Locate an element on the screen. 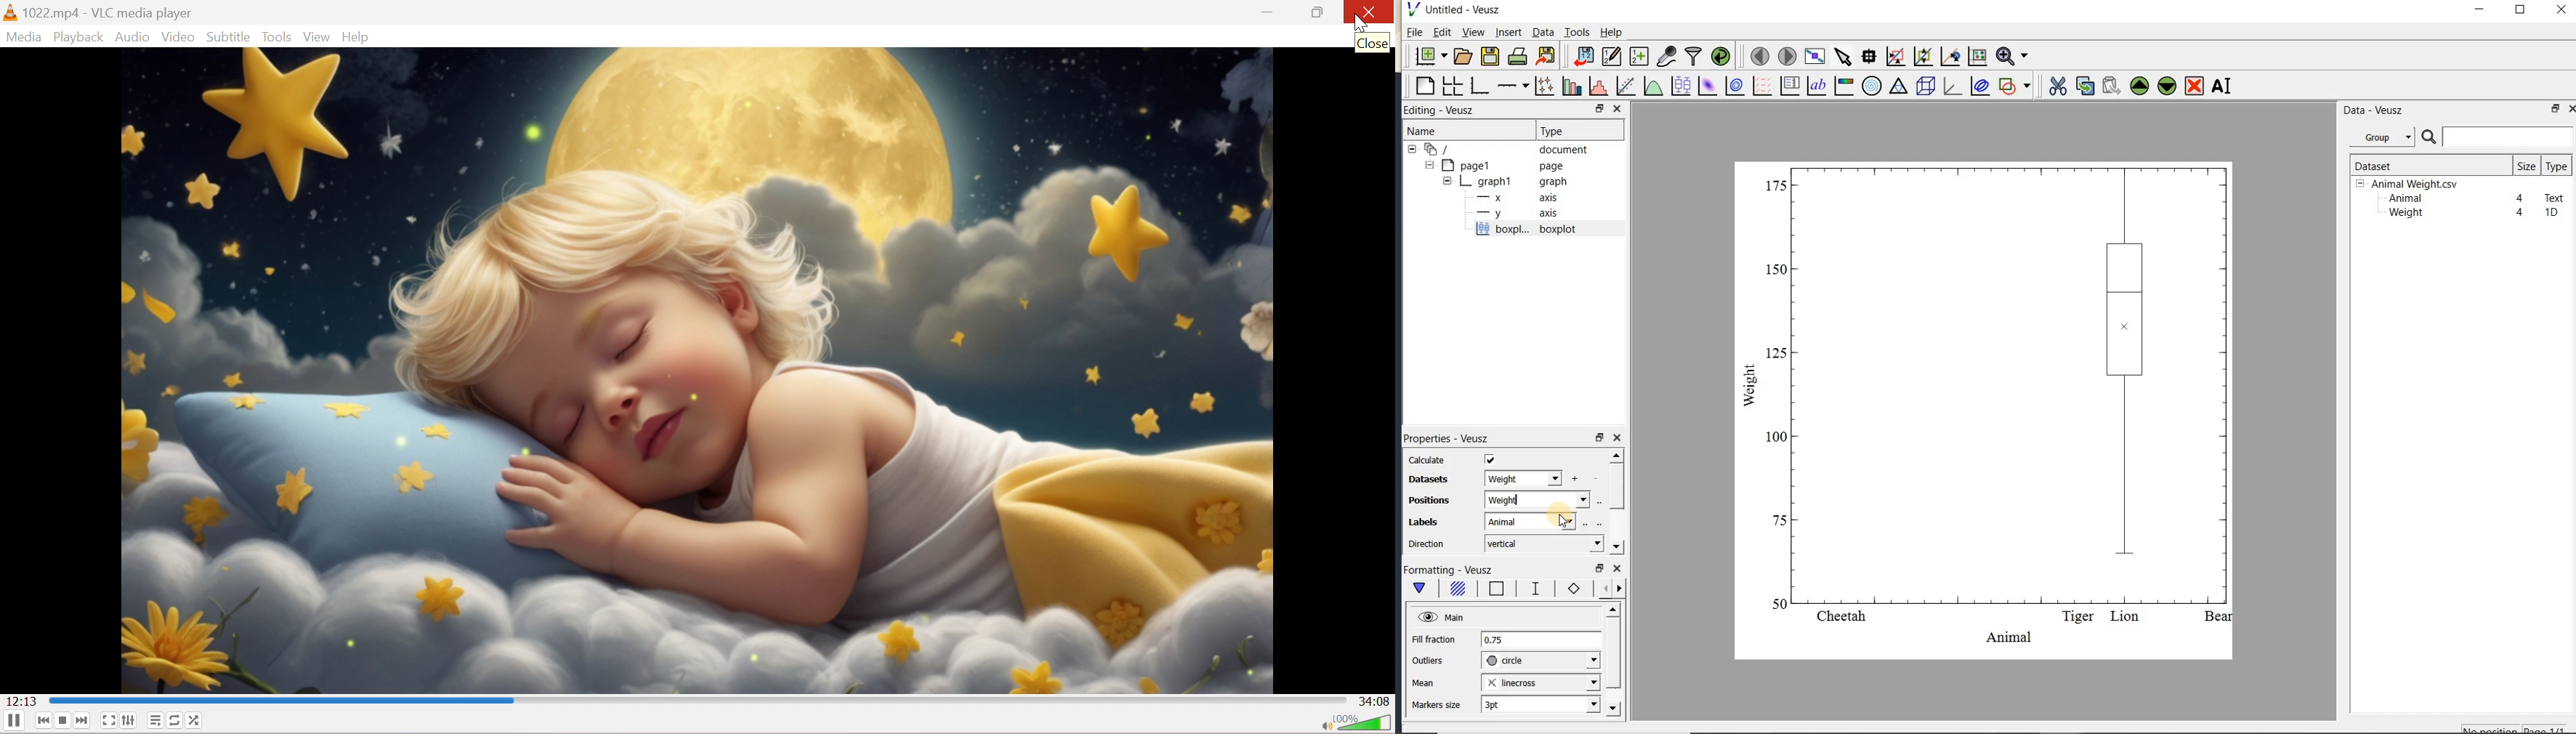 This screenshot has height=756, width=2576. maximize is located at coordinates (2521, 10).